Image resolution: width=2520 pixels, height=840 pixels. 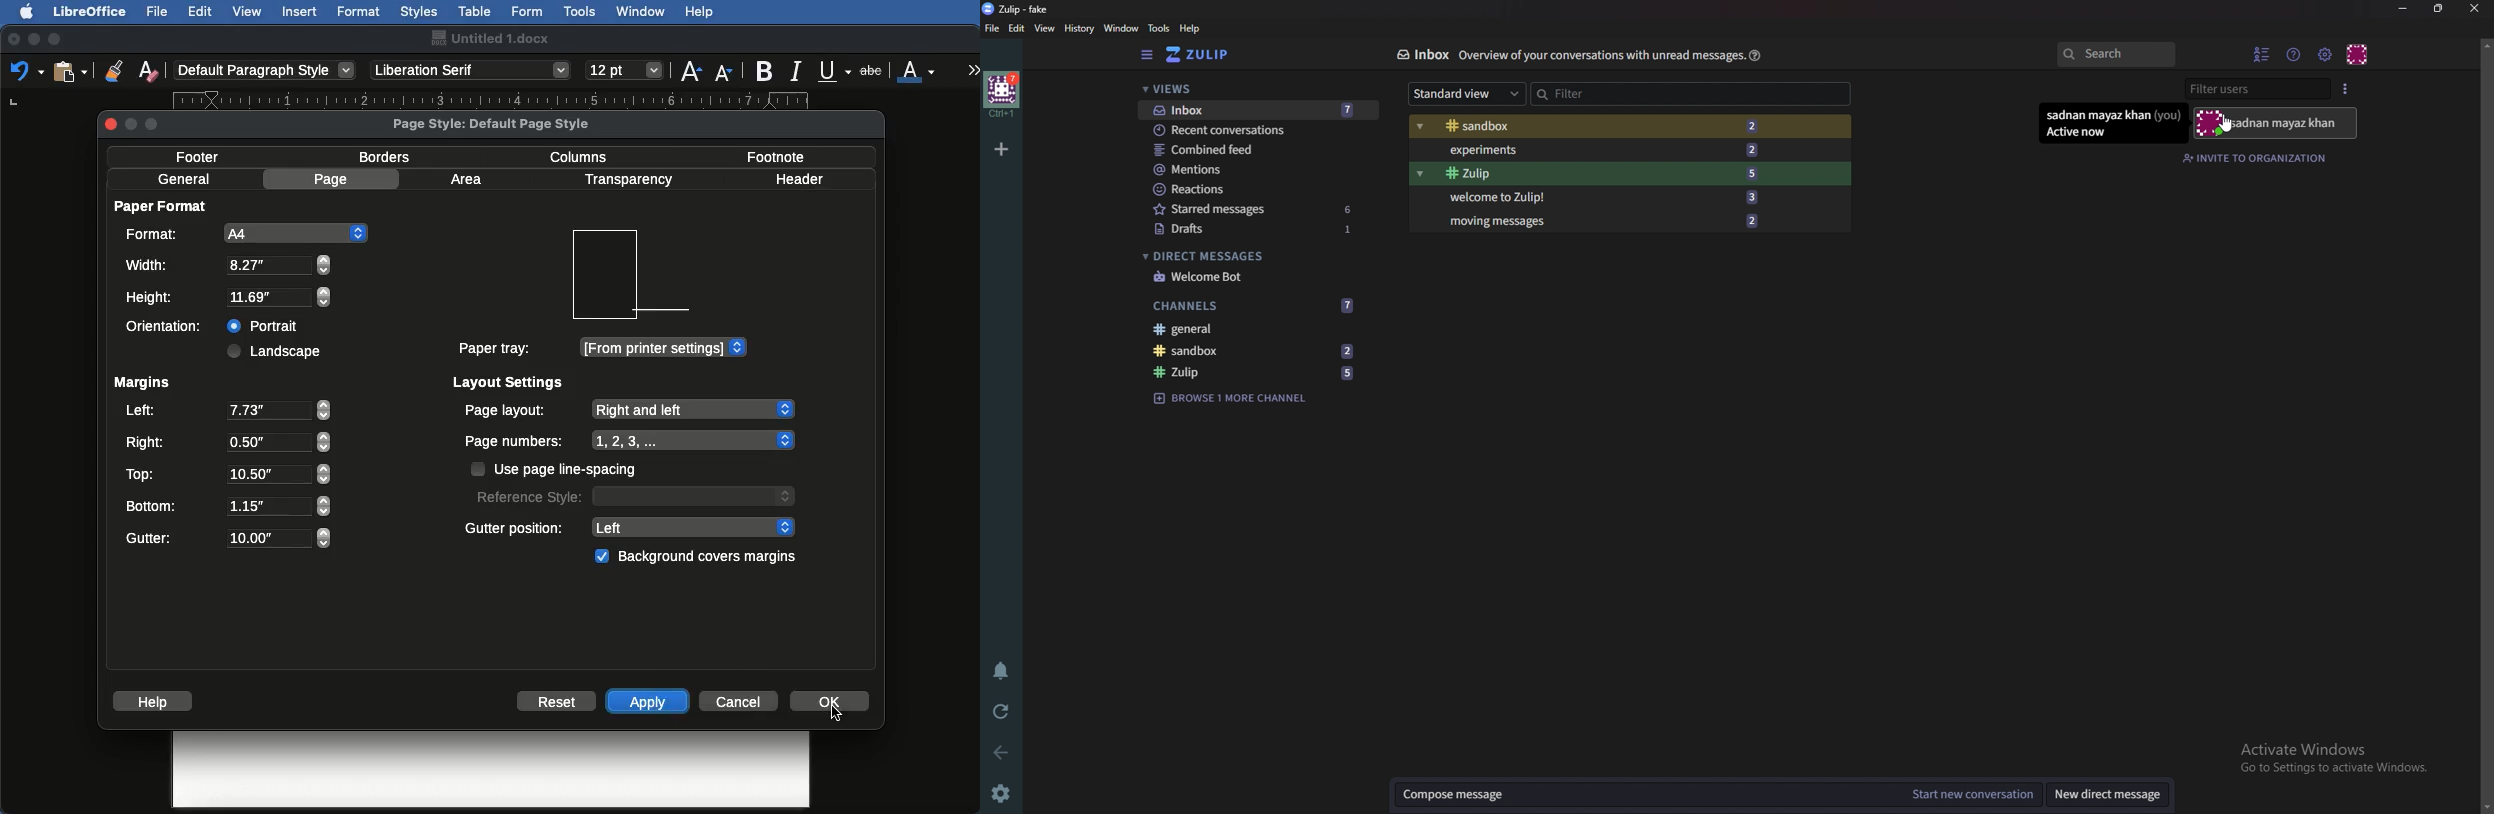 What do you see at coordinates (1970, 795) in the screenshot?
I see `Start new conversation` at bounding box center [1970, 795].